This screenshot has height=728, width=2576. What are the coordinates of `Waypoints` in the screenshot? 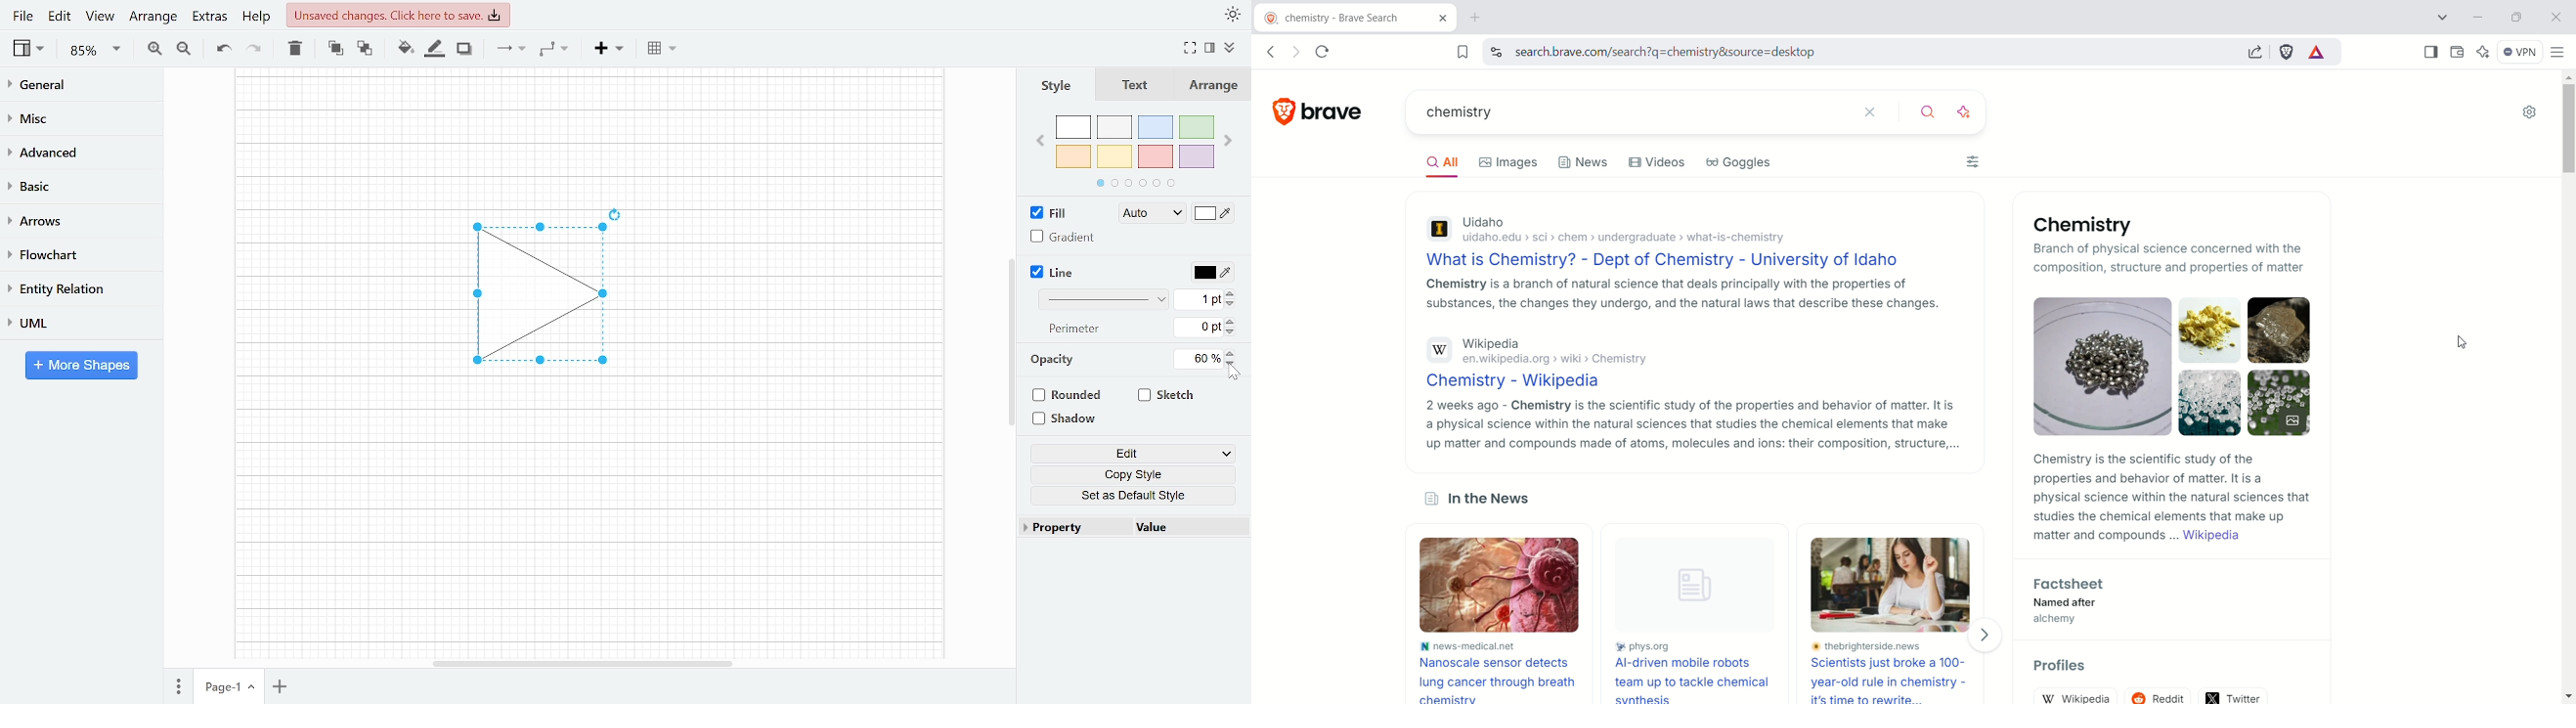 It's located at (555, 48).